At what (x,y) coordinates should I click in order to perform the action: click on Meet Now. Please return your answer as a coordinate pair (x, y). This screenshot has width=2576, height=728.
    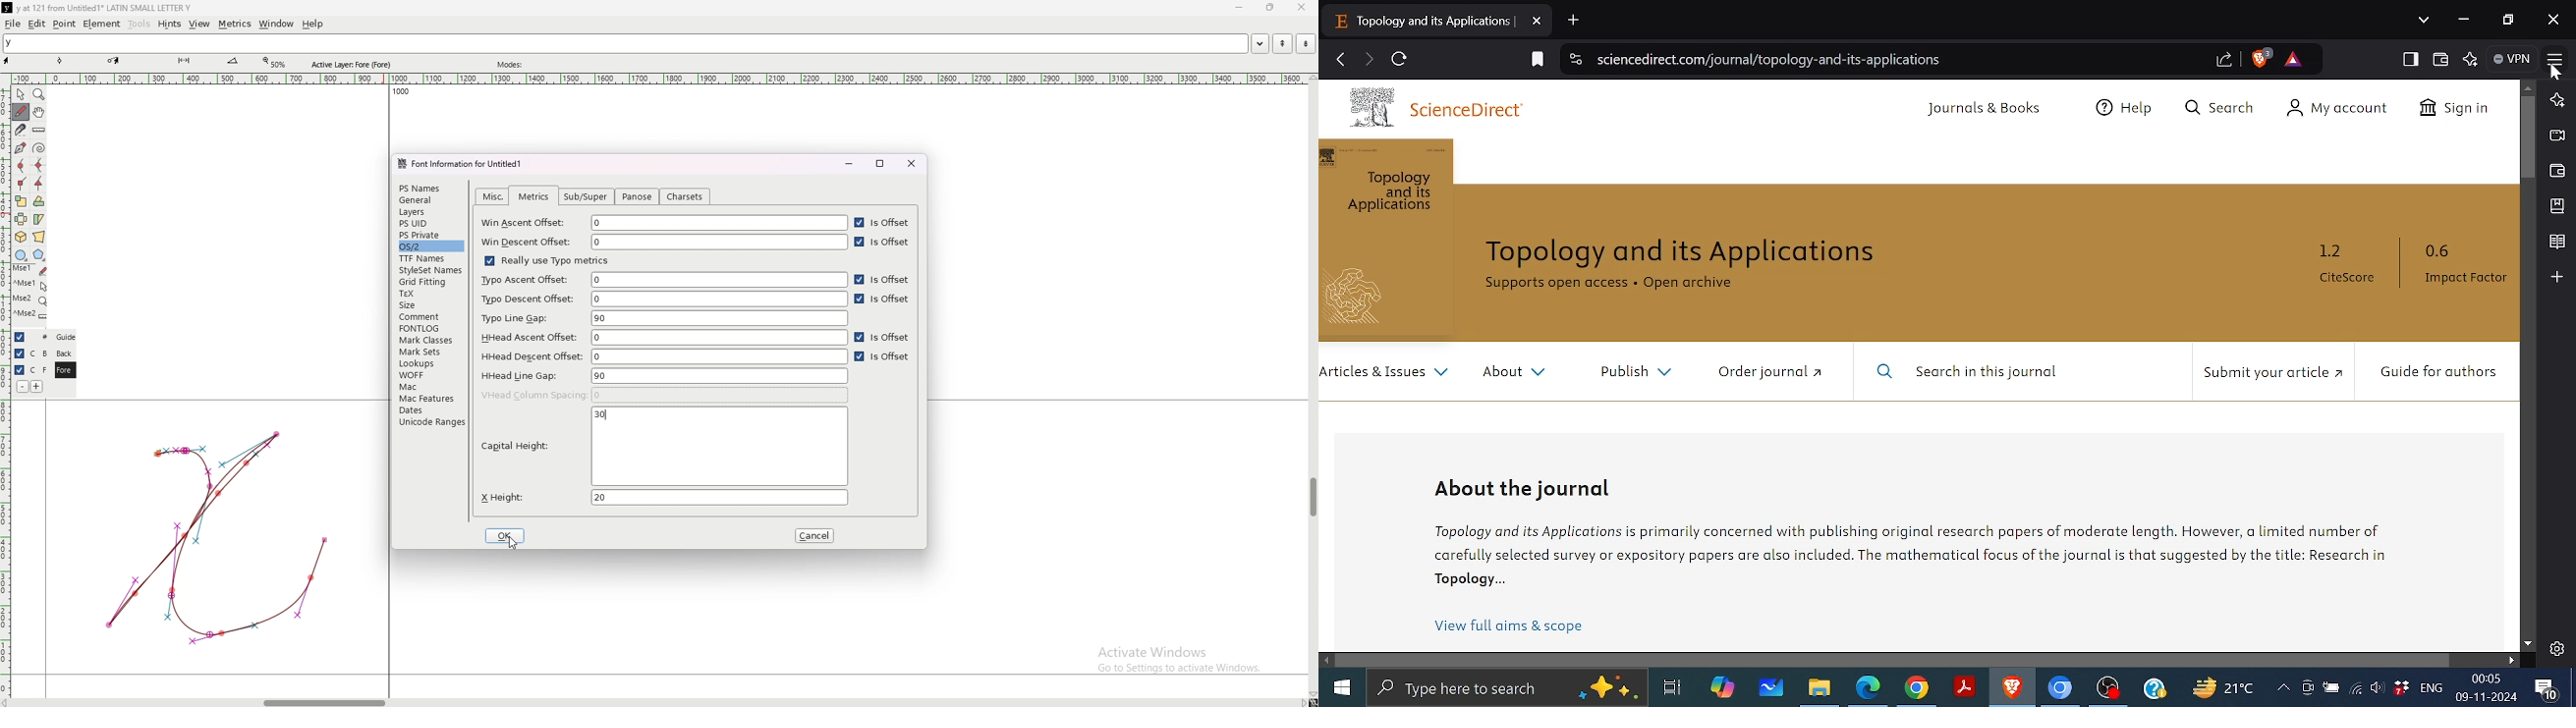
    Looking at the image, I should click on (2307, 686).